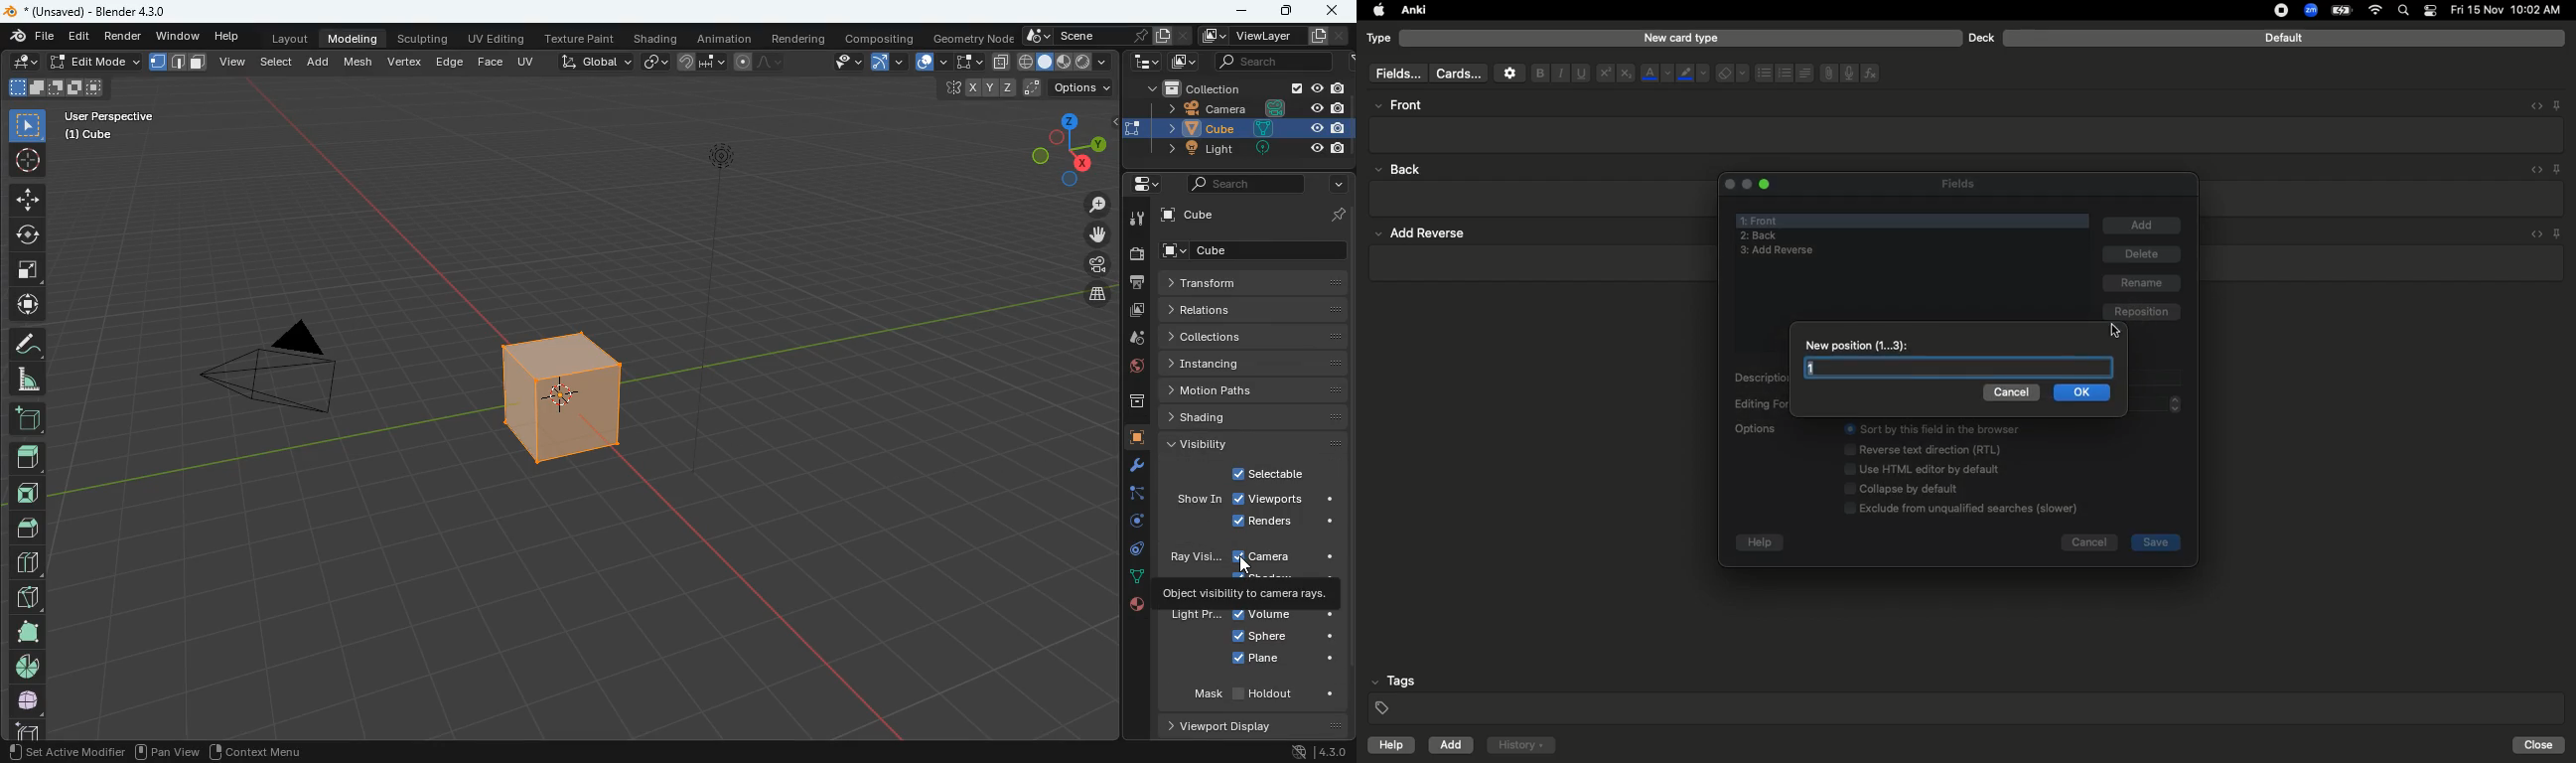 The image size is (2576, 784). What do you see at coordinates (1029, 88) in the screenshot?
I see `postion` at bounding box center [1029, 88].